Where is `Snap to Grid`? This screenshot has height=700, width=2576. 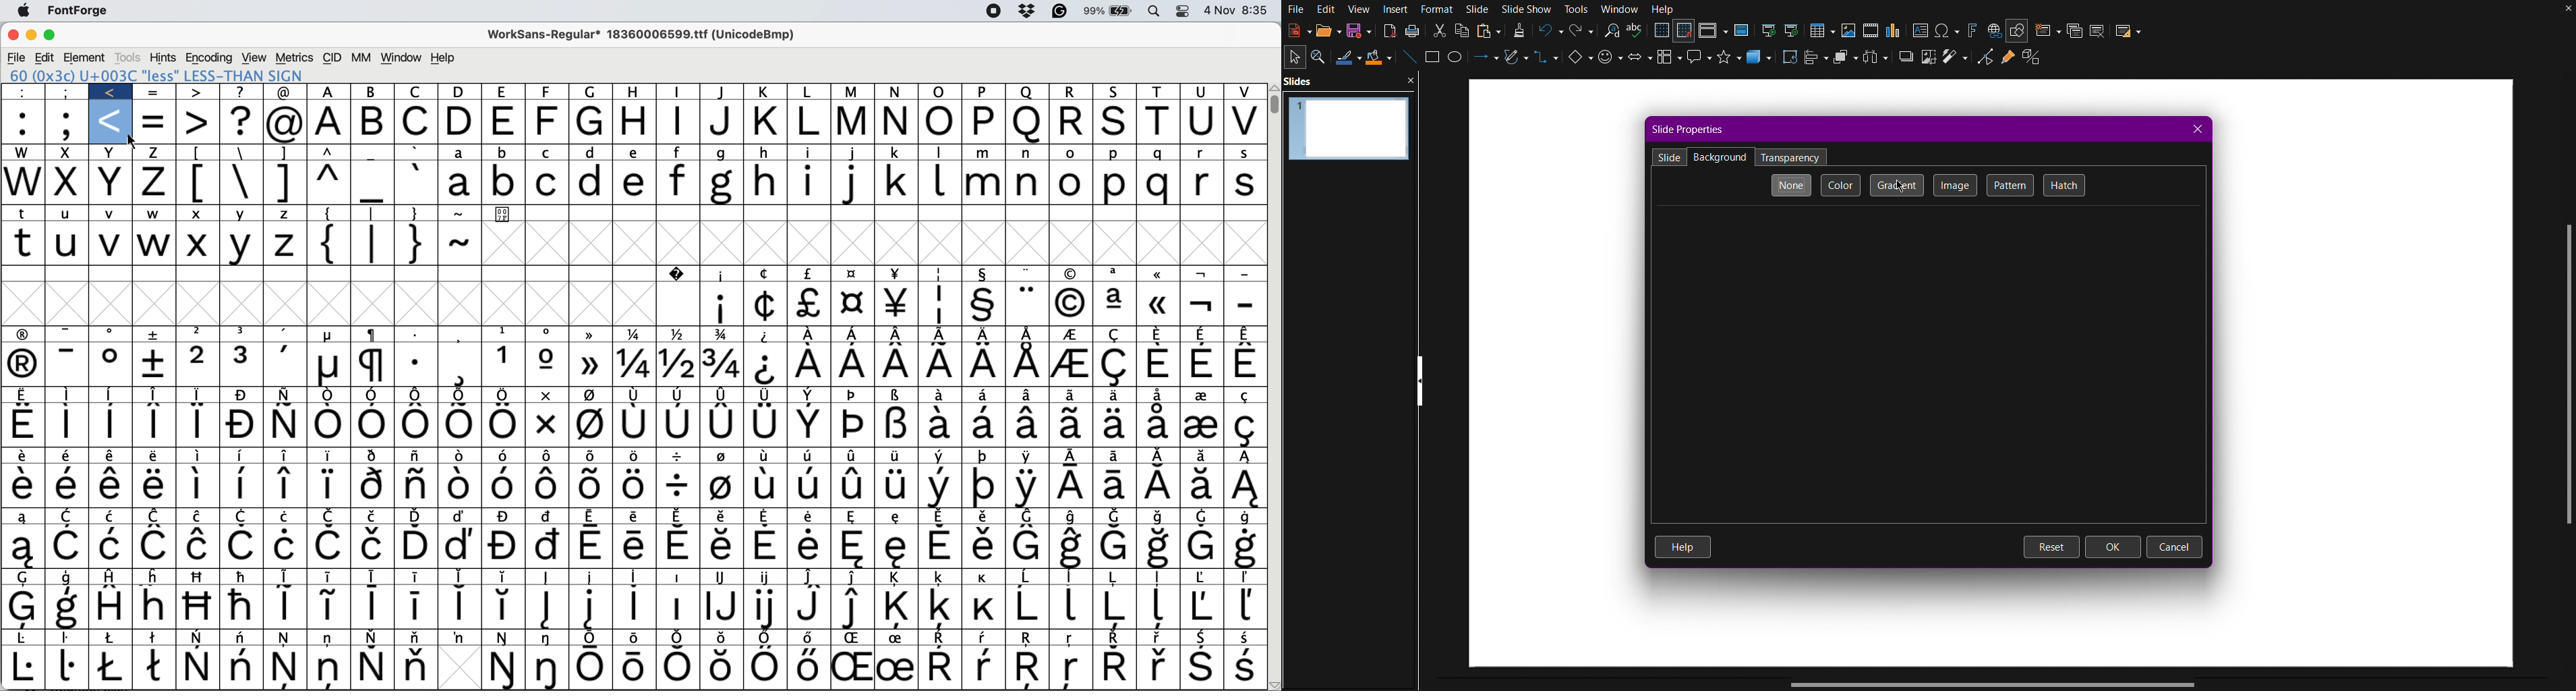 Snap to Grid is located at coordinates (1685, 32).